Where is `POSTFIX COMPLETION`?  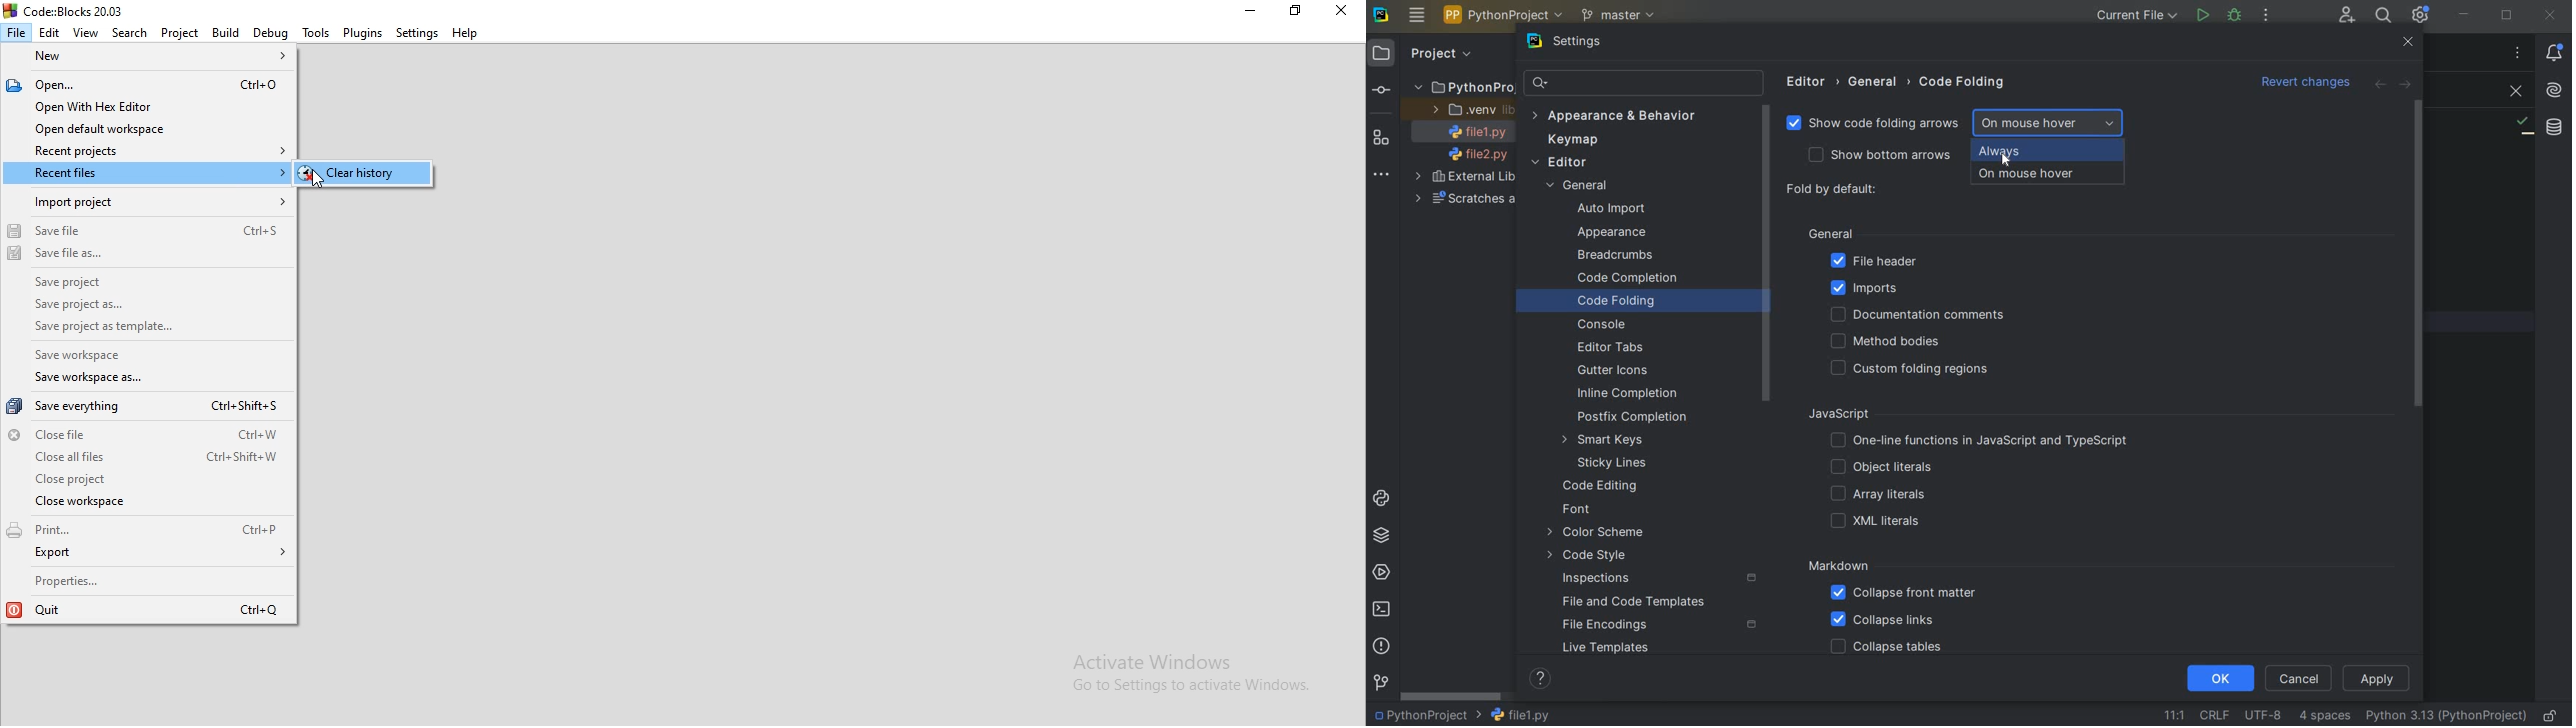
POSTFIX COMPLETION is located at coordinates (1630, 418).